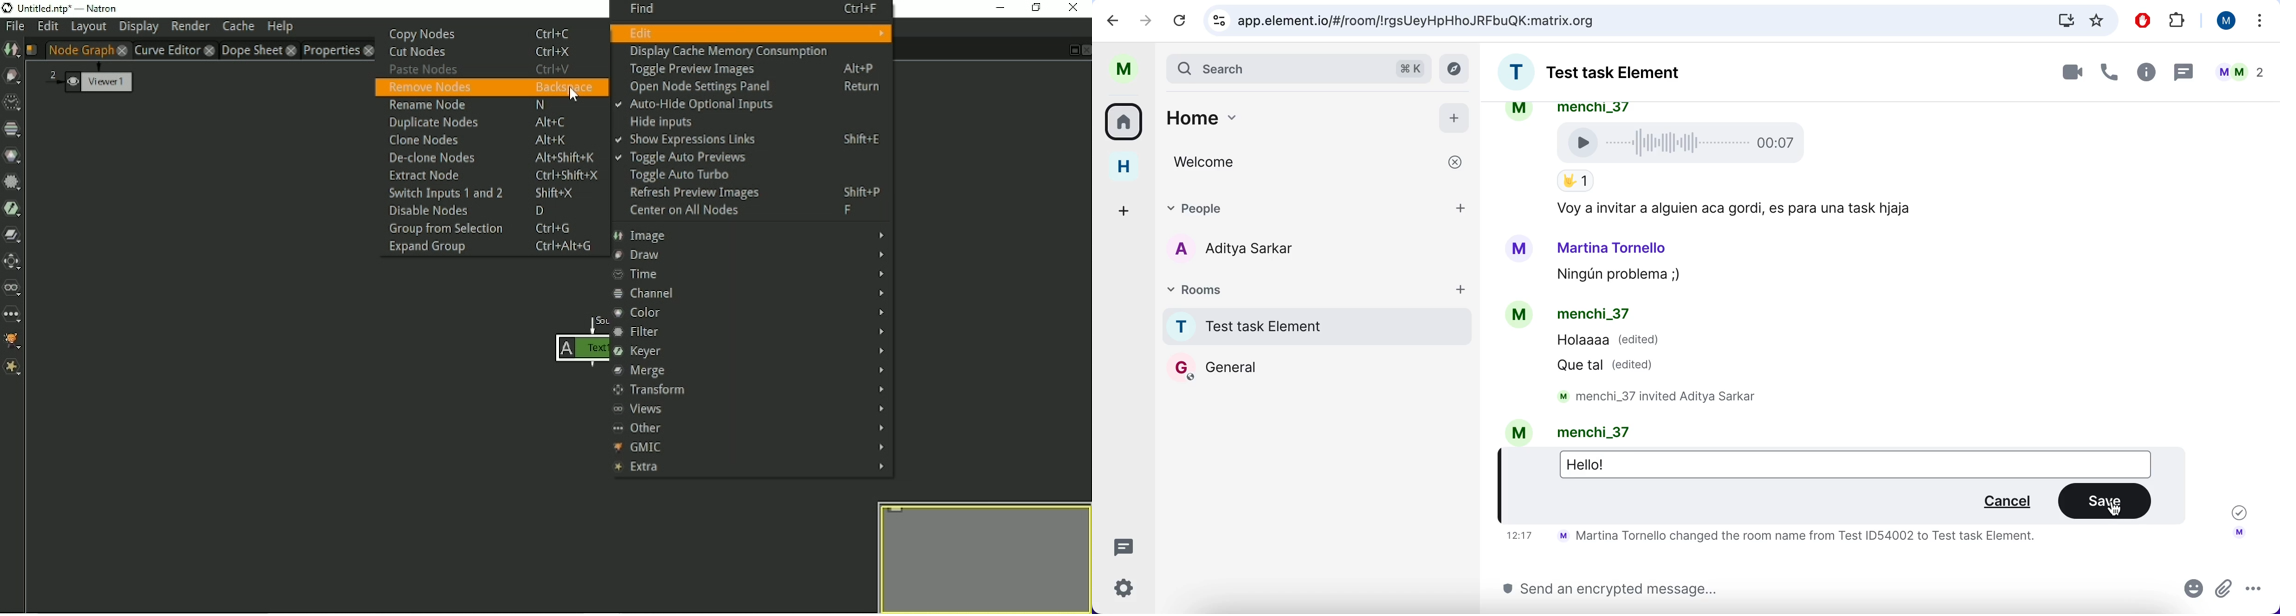 The height and width of the screenshot is (616, 2296). Describe the element at coordinates (88, 79) in the screenshot. I see `Viewer1` at that location.